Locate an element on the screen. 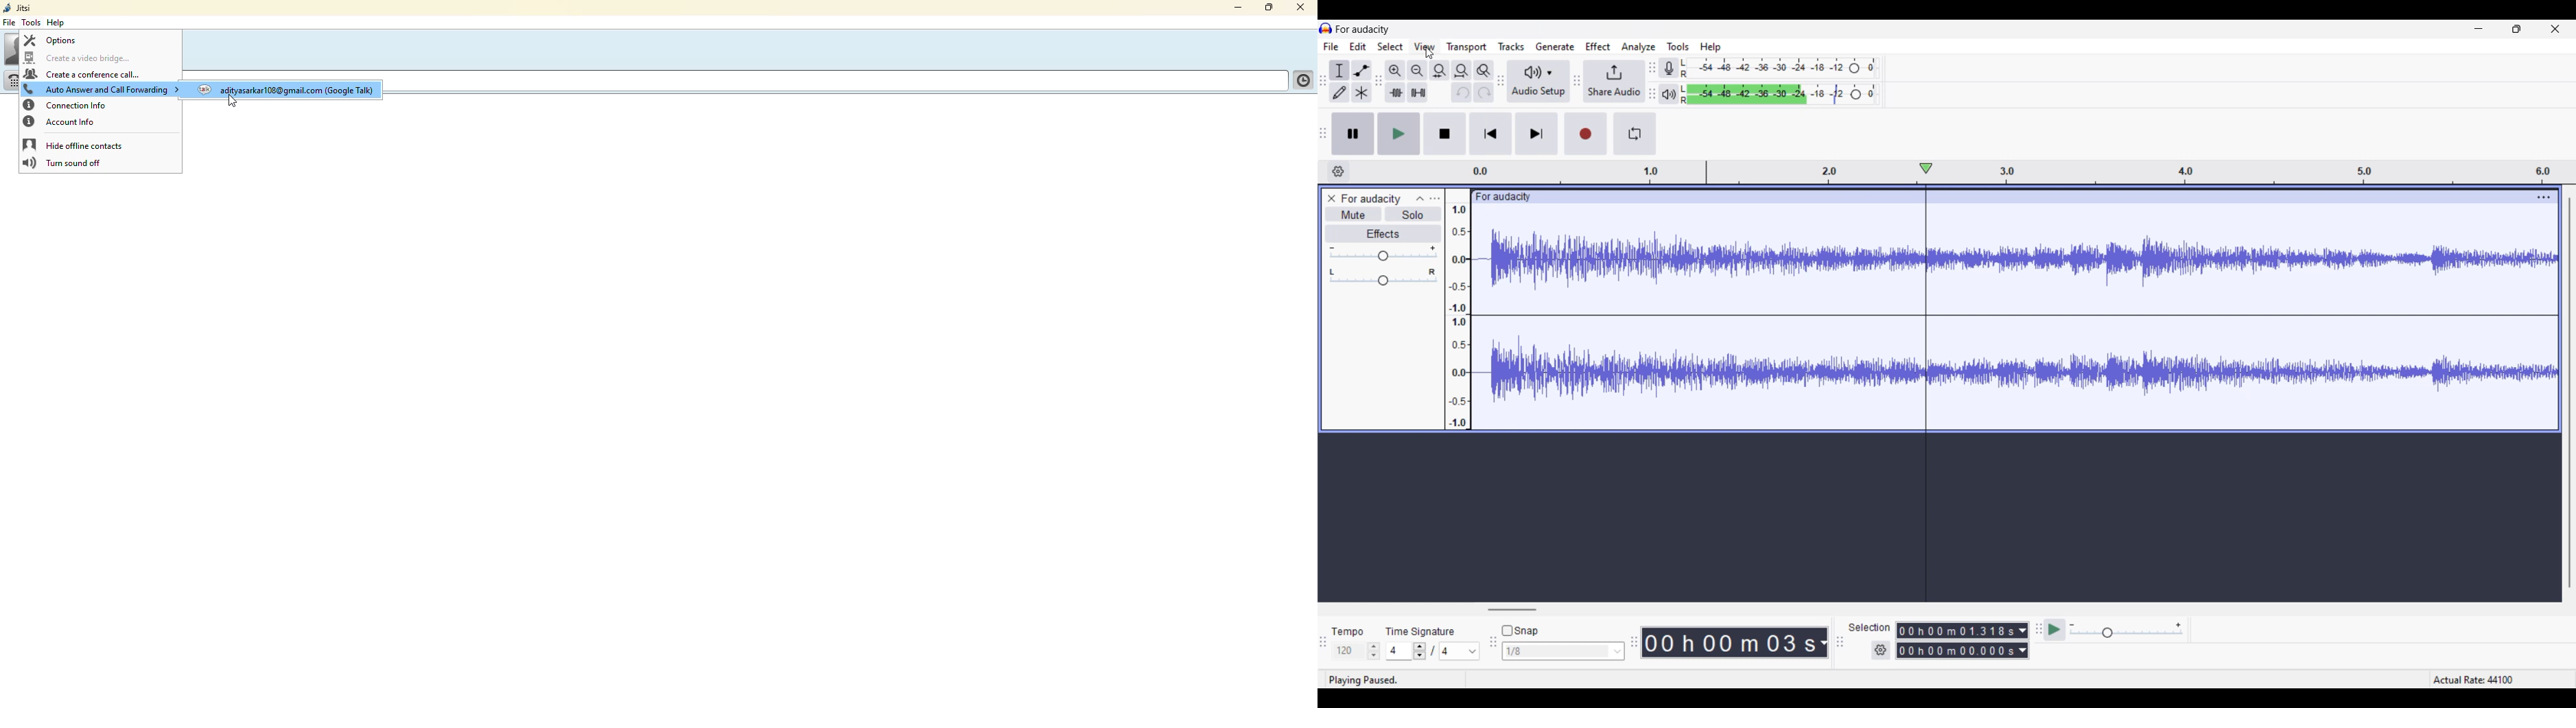 The height and width of the screenshot is (728, 2576). Selection tool is located at coordinates (1339, 70).